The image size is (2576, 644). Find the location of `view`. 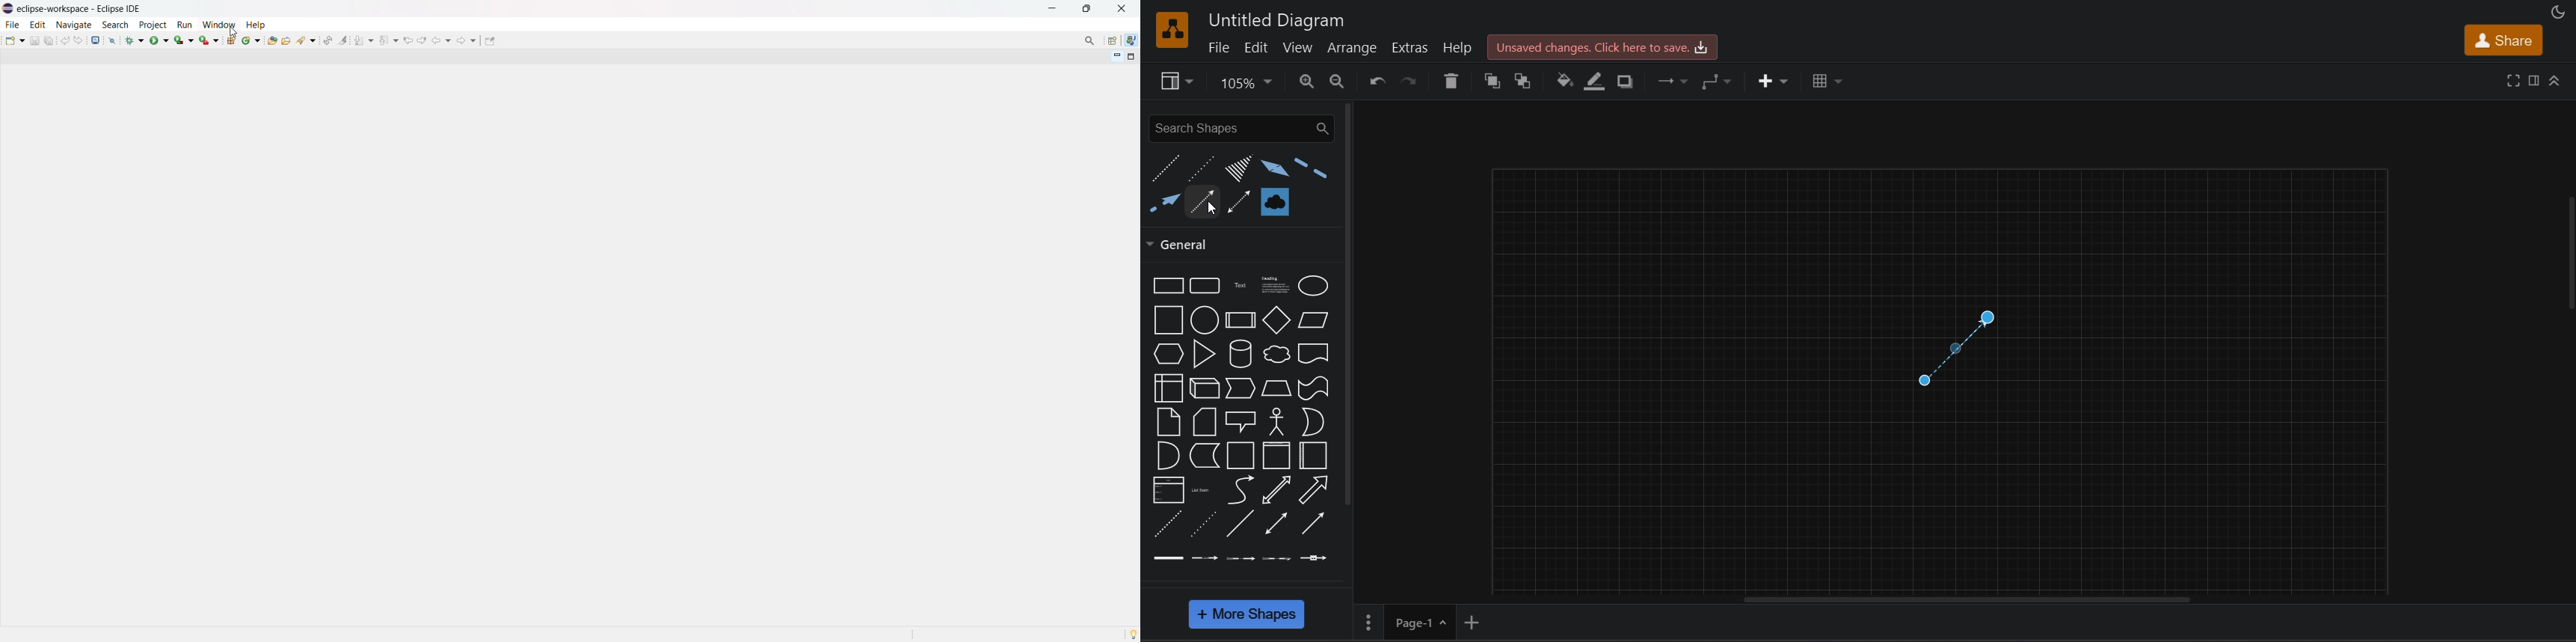

view is located at coordinates (1300, 47).